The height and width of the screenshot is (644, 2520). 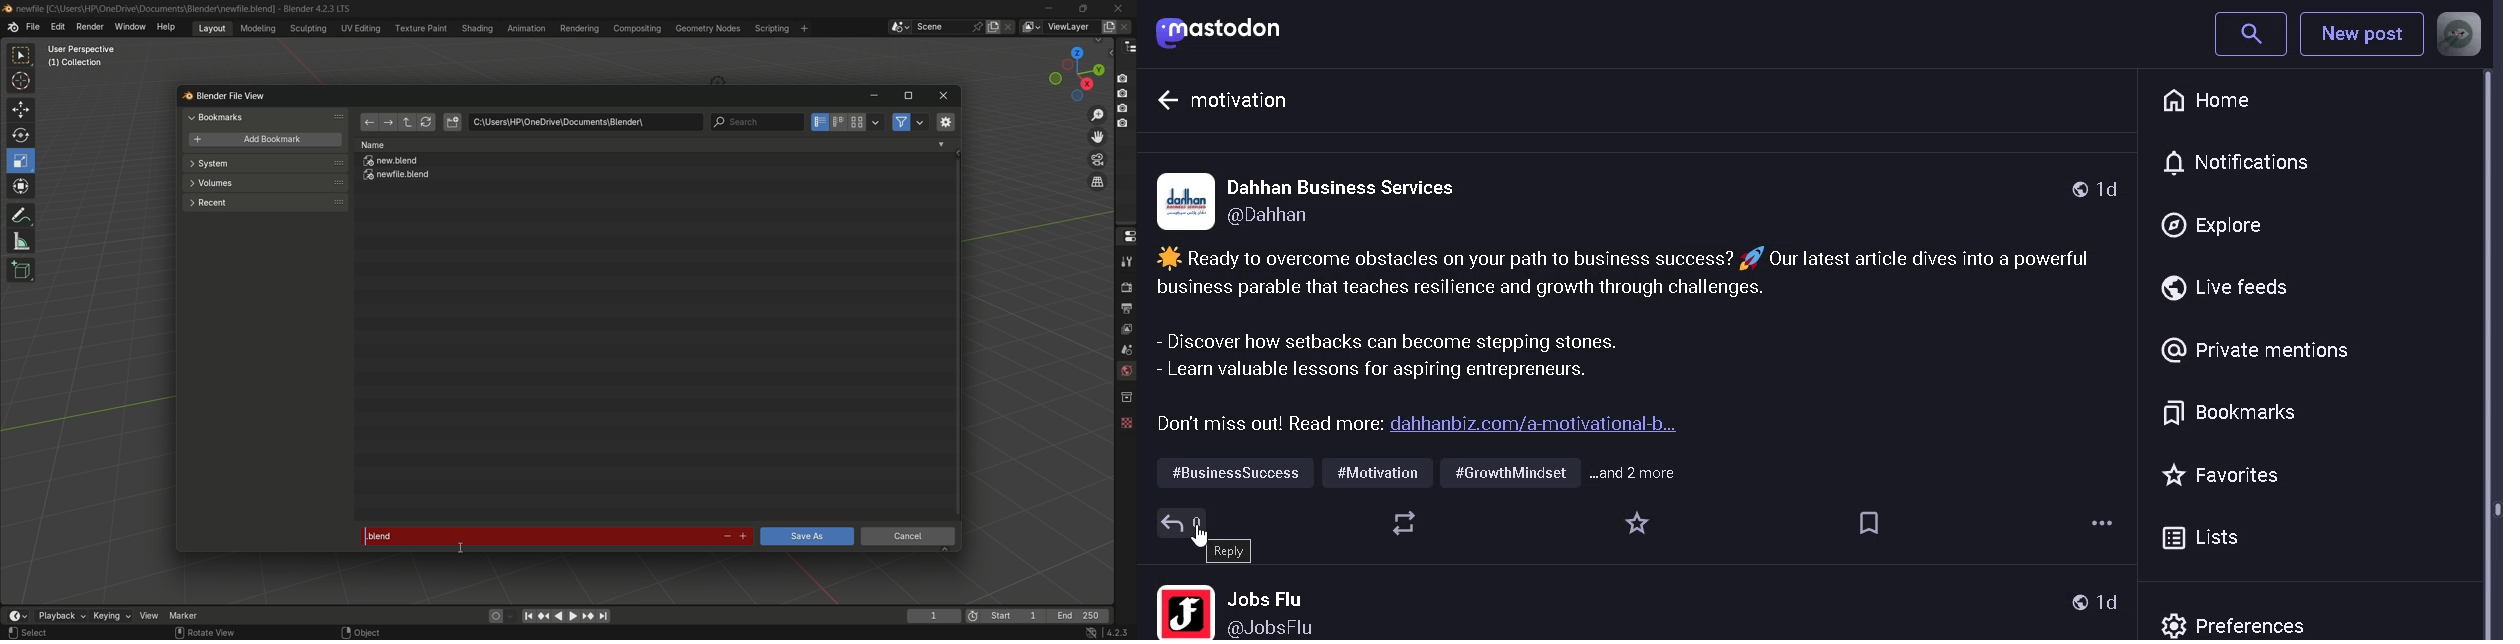 I want to click on uv editing menu, so click(x=361, y=28).